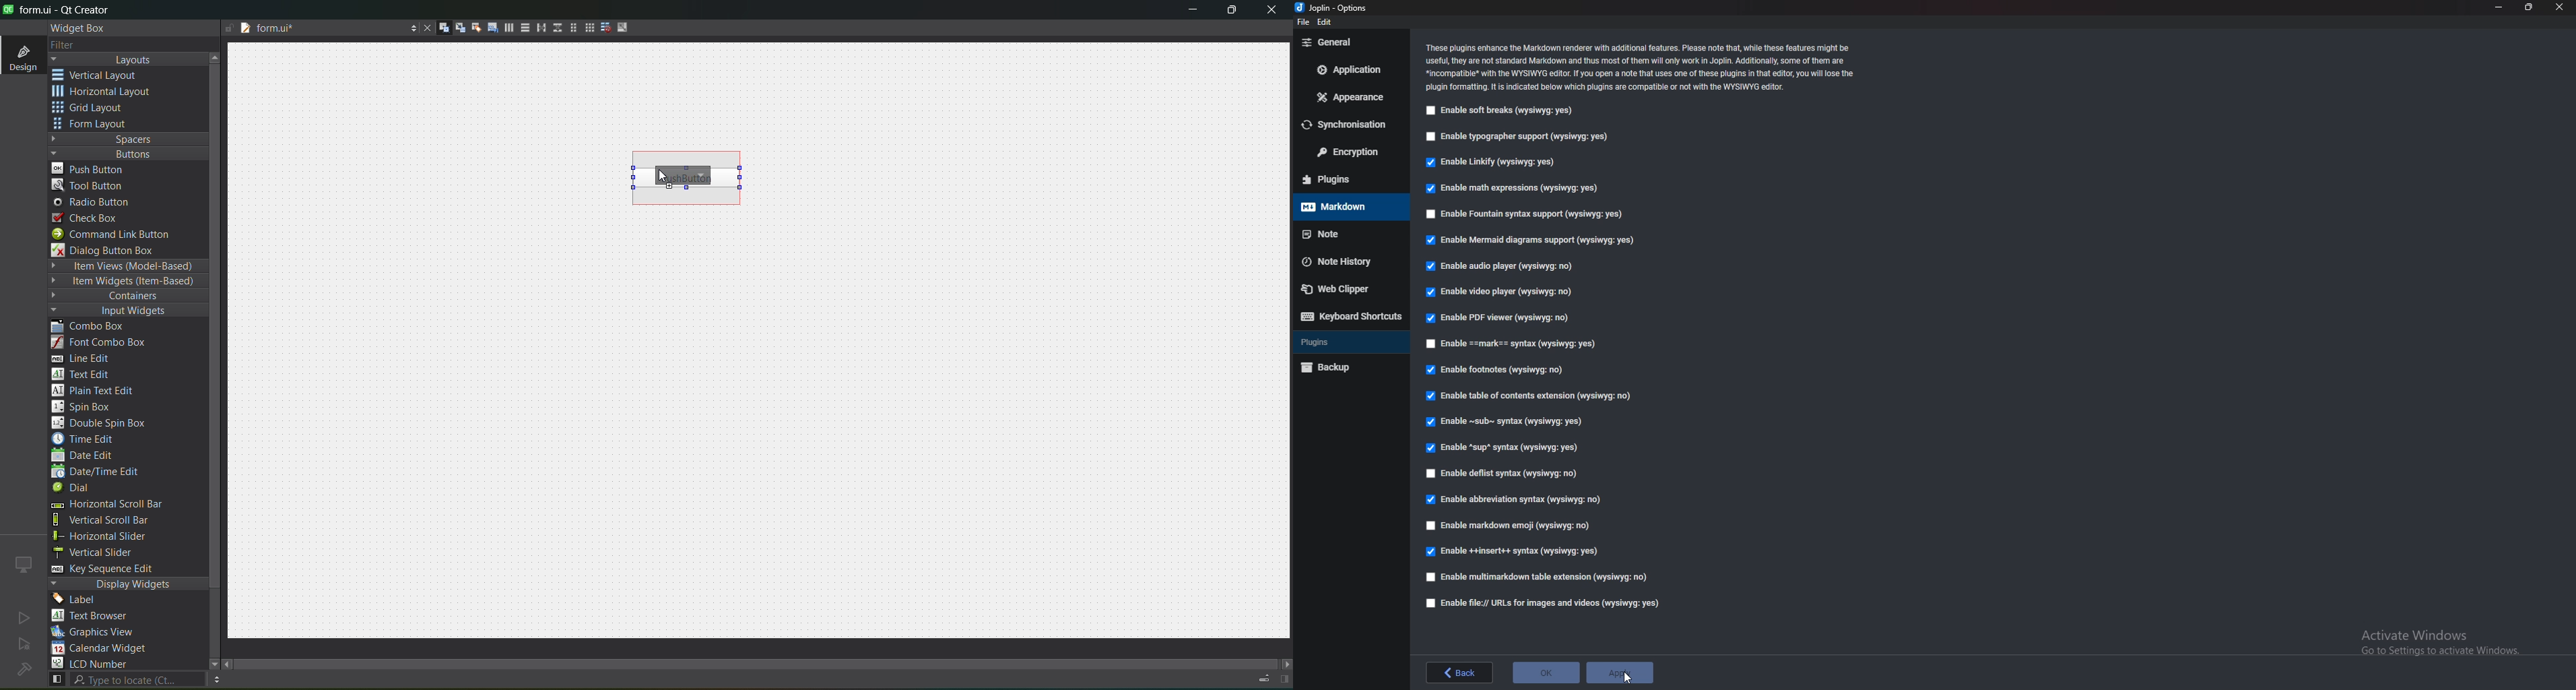  Describe the element at coordinates (1529, 214) in the screenshot. I see `Enable Fountain syntax support` at that location.